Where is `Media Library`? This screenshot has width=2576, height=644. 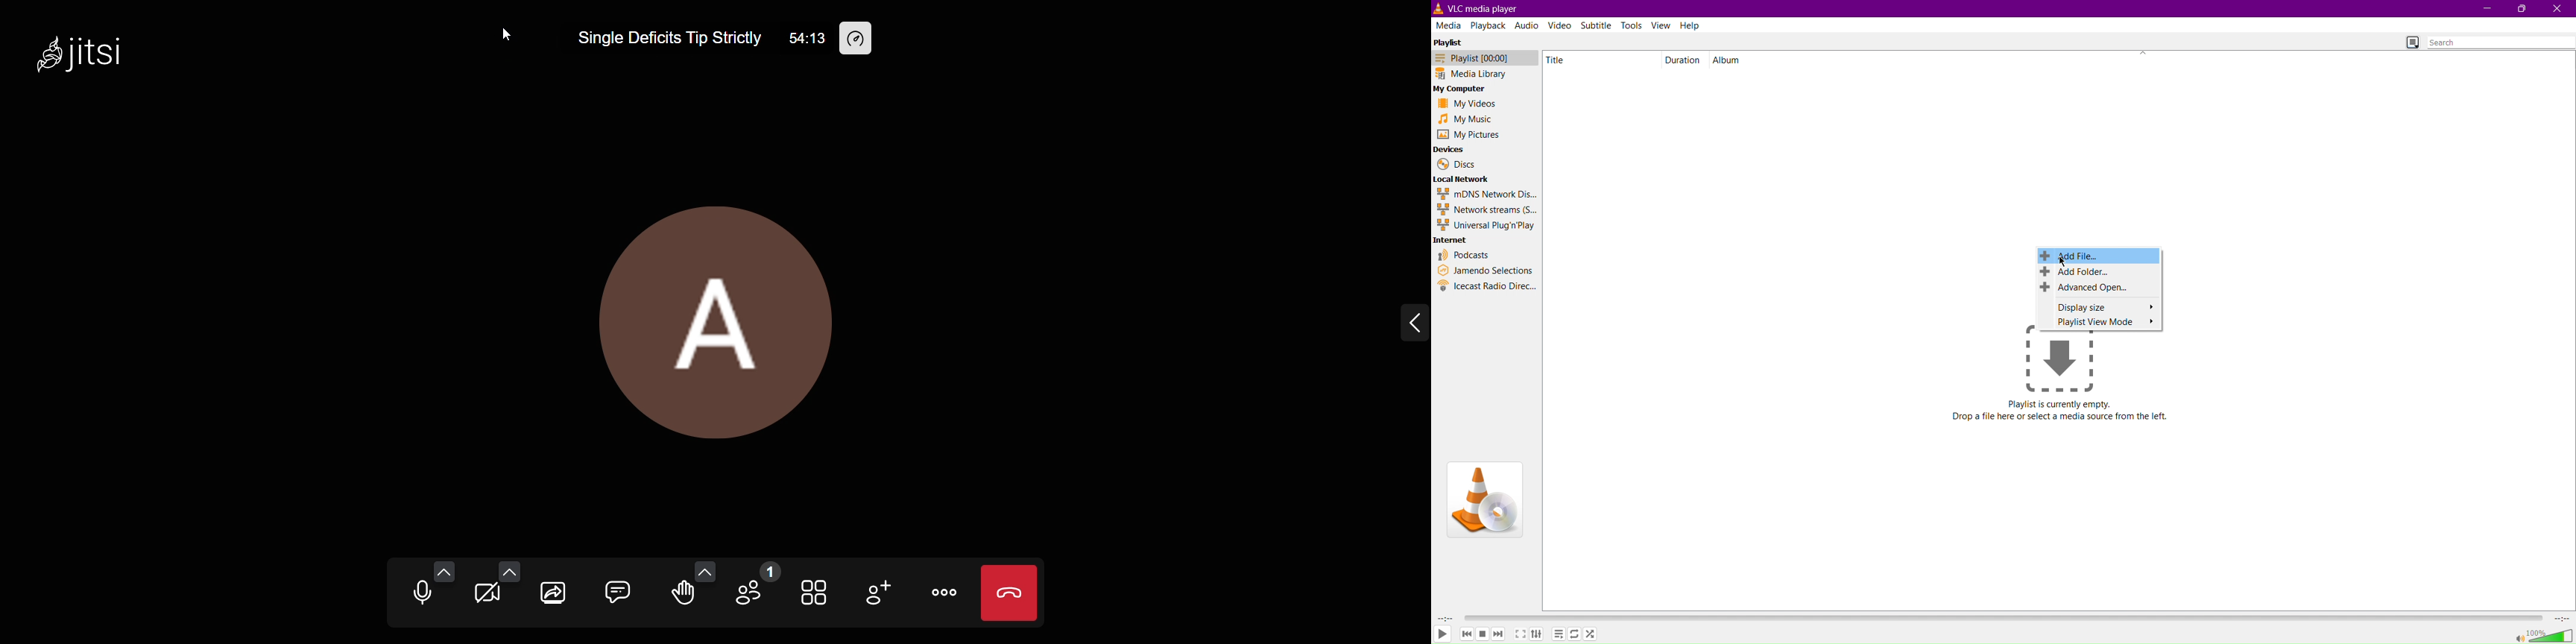 Media Library is located at coordinates (1481, 75).